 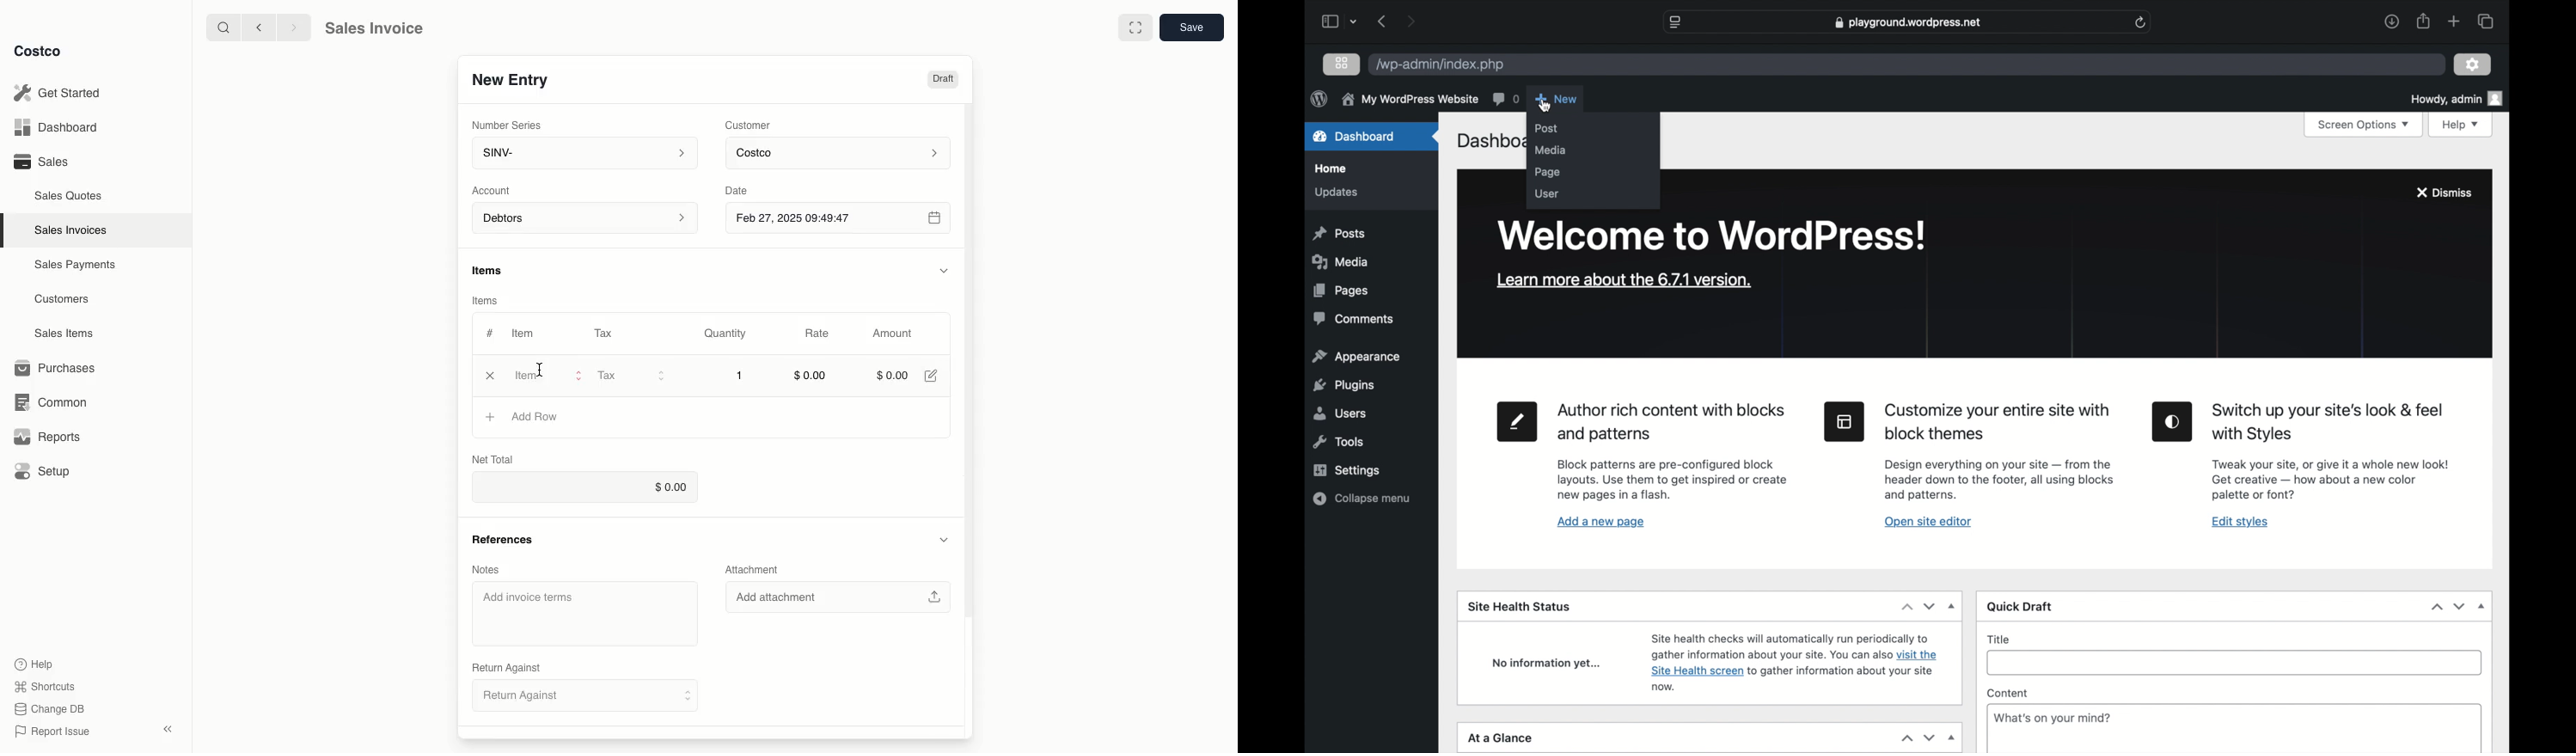 What do you see at coordinates (489, 334) in the screenshot?
I see `Hashtag` at bounding box center [489, 334].